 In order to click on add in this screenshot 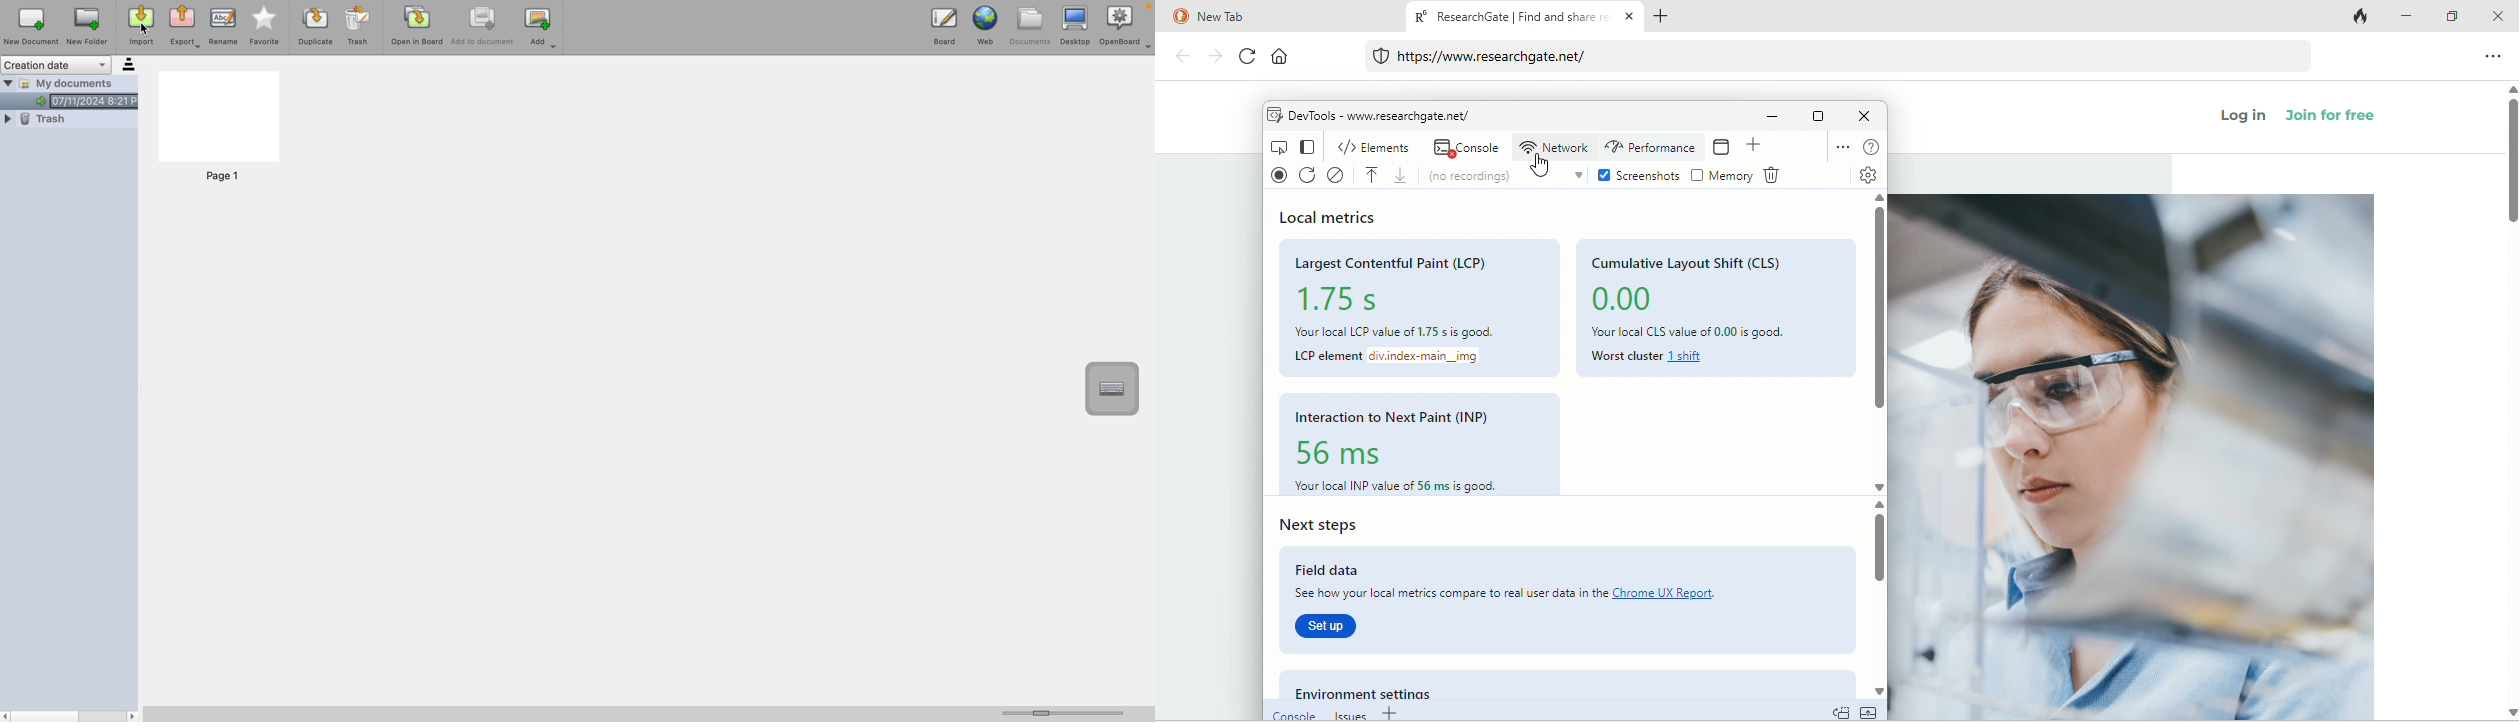, I will do `click(1756, 148)`.